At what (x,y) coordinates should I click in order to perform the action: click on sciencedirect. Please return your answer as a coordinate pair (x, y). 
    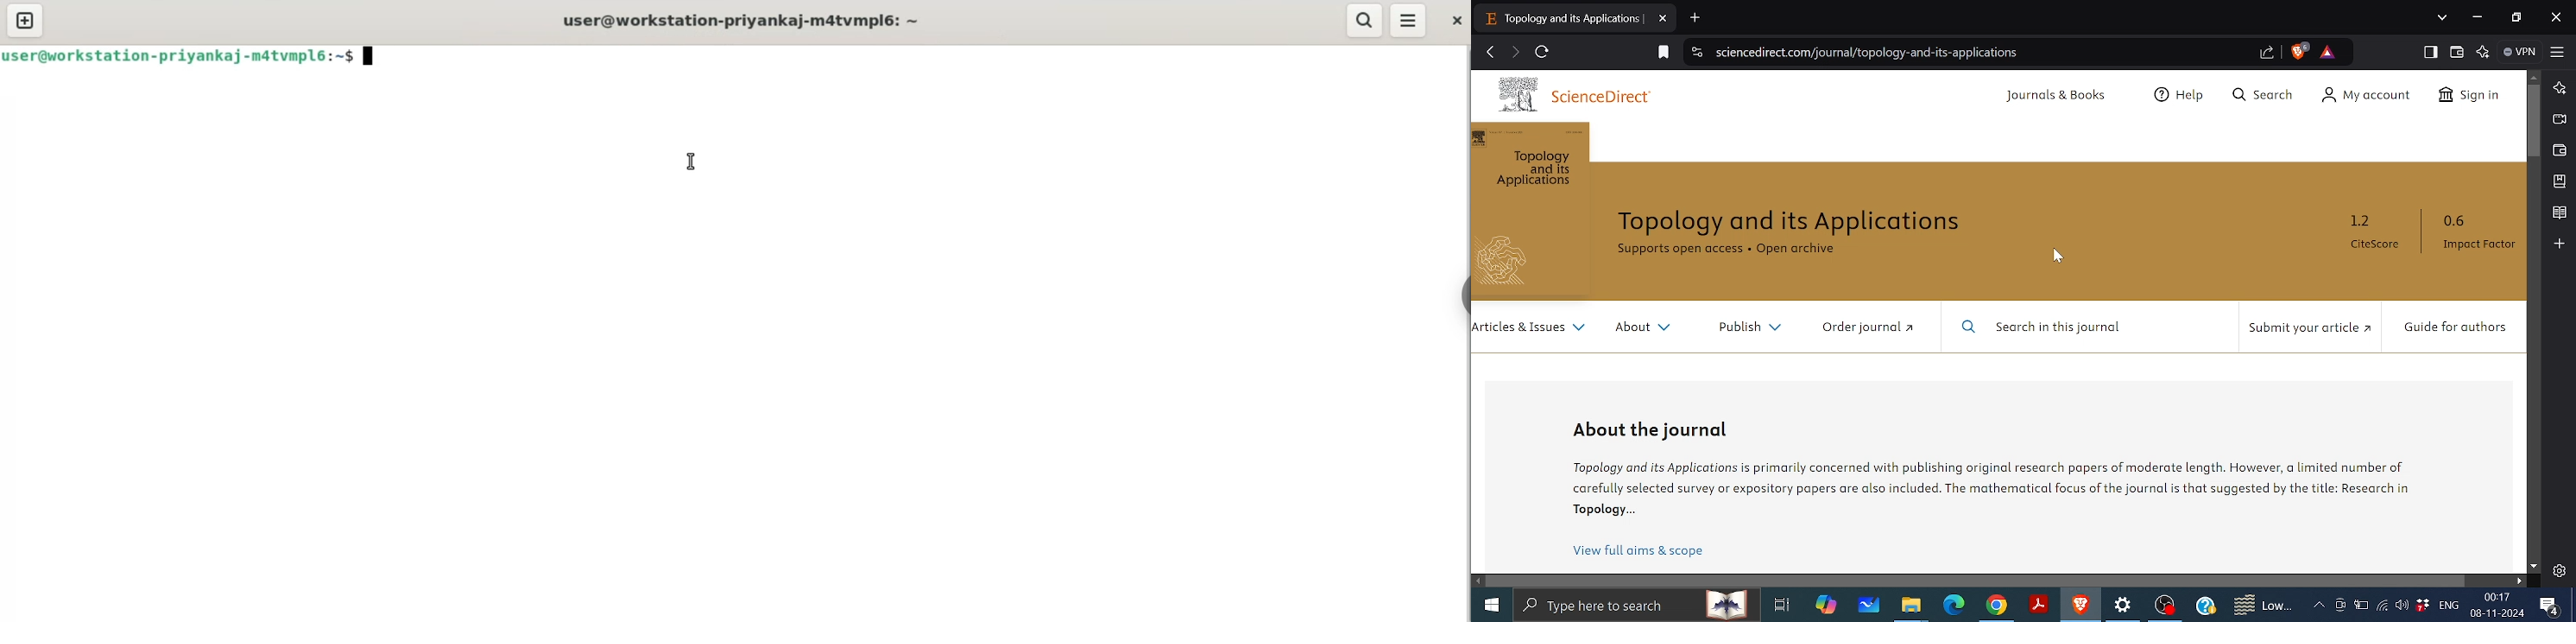
    Looking at the image, I should click on (1568, 94).